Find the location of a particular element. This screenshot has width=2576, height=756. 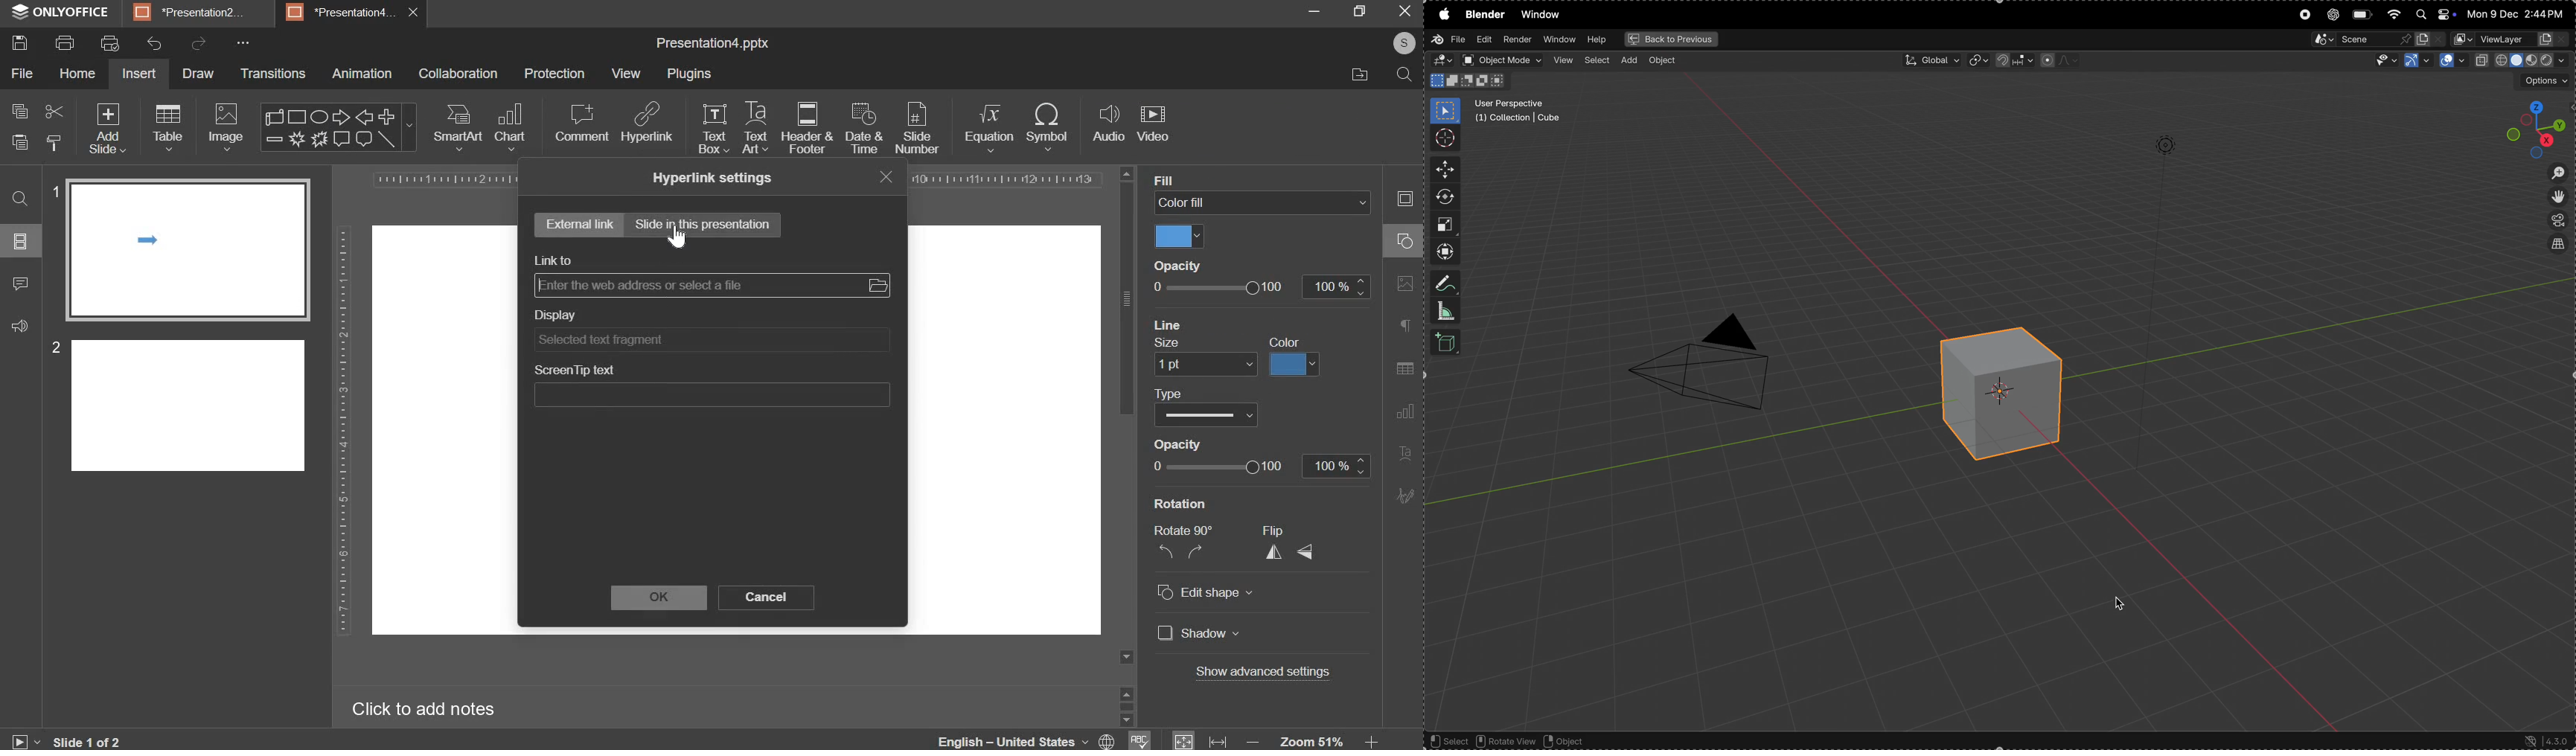

show overlays is located at coordinates (2453, 62).